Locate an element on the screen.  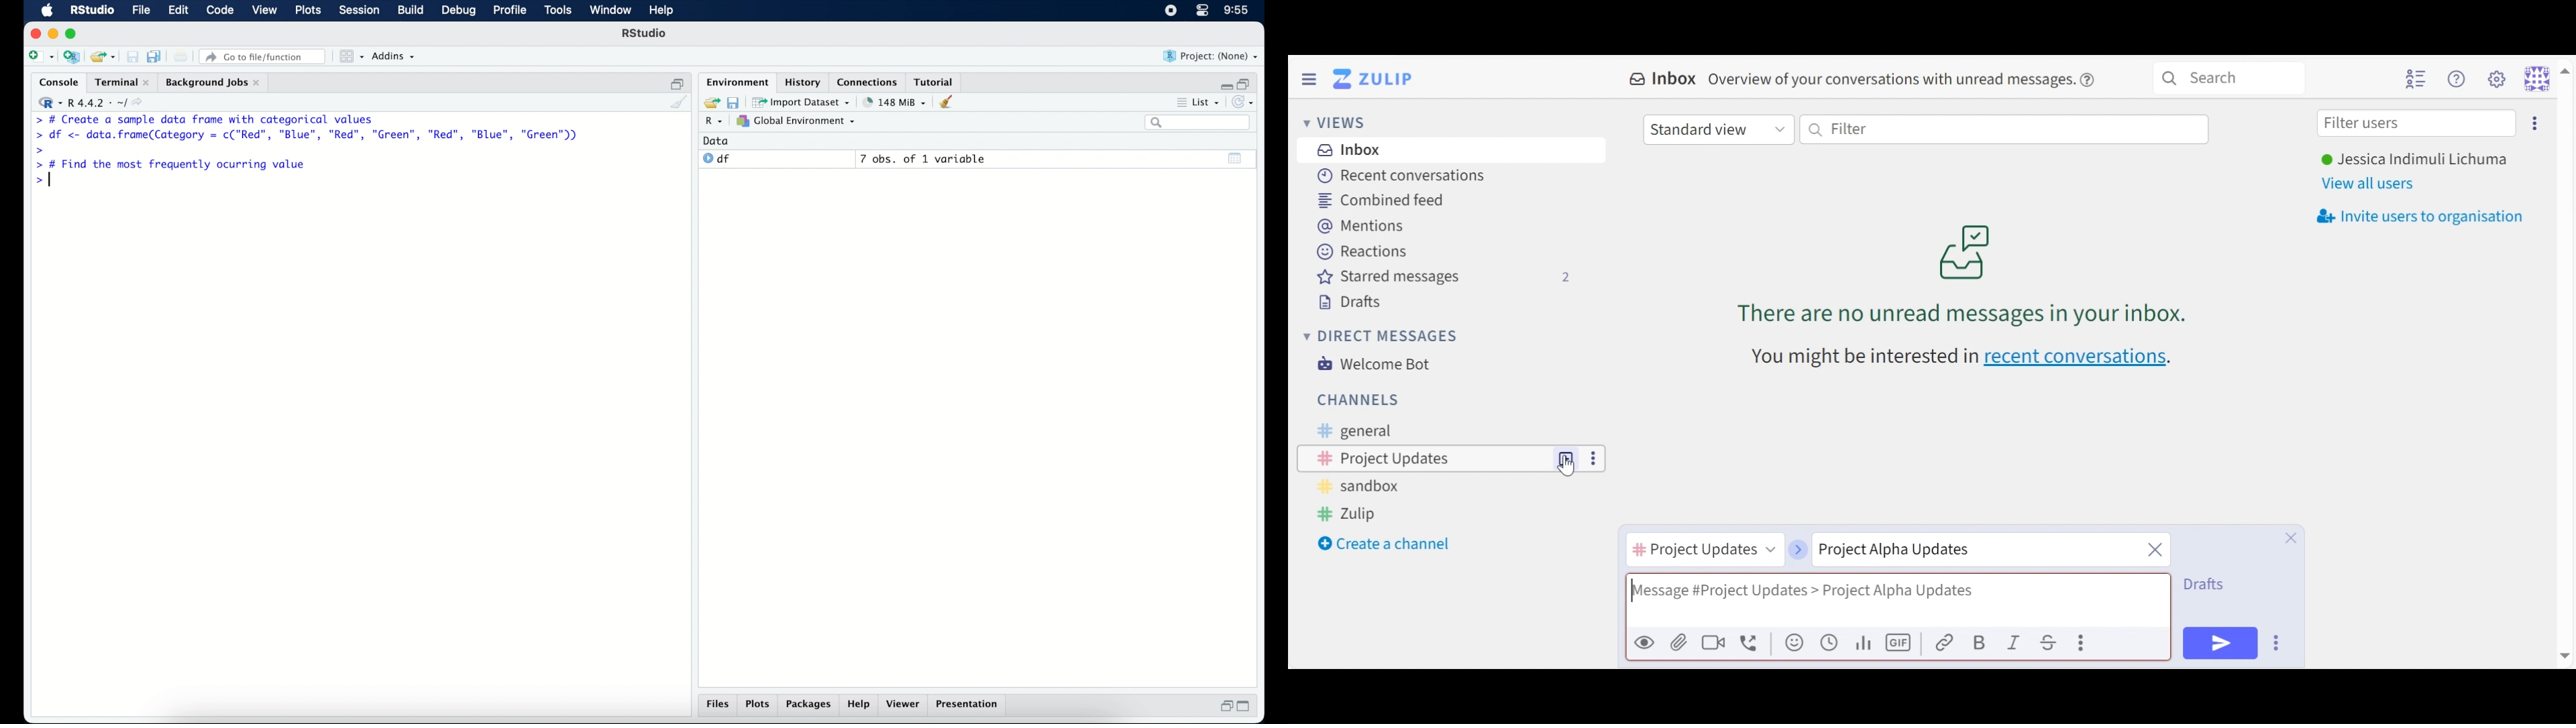
Go to file/ function is located at coordinates (265, 56).